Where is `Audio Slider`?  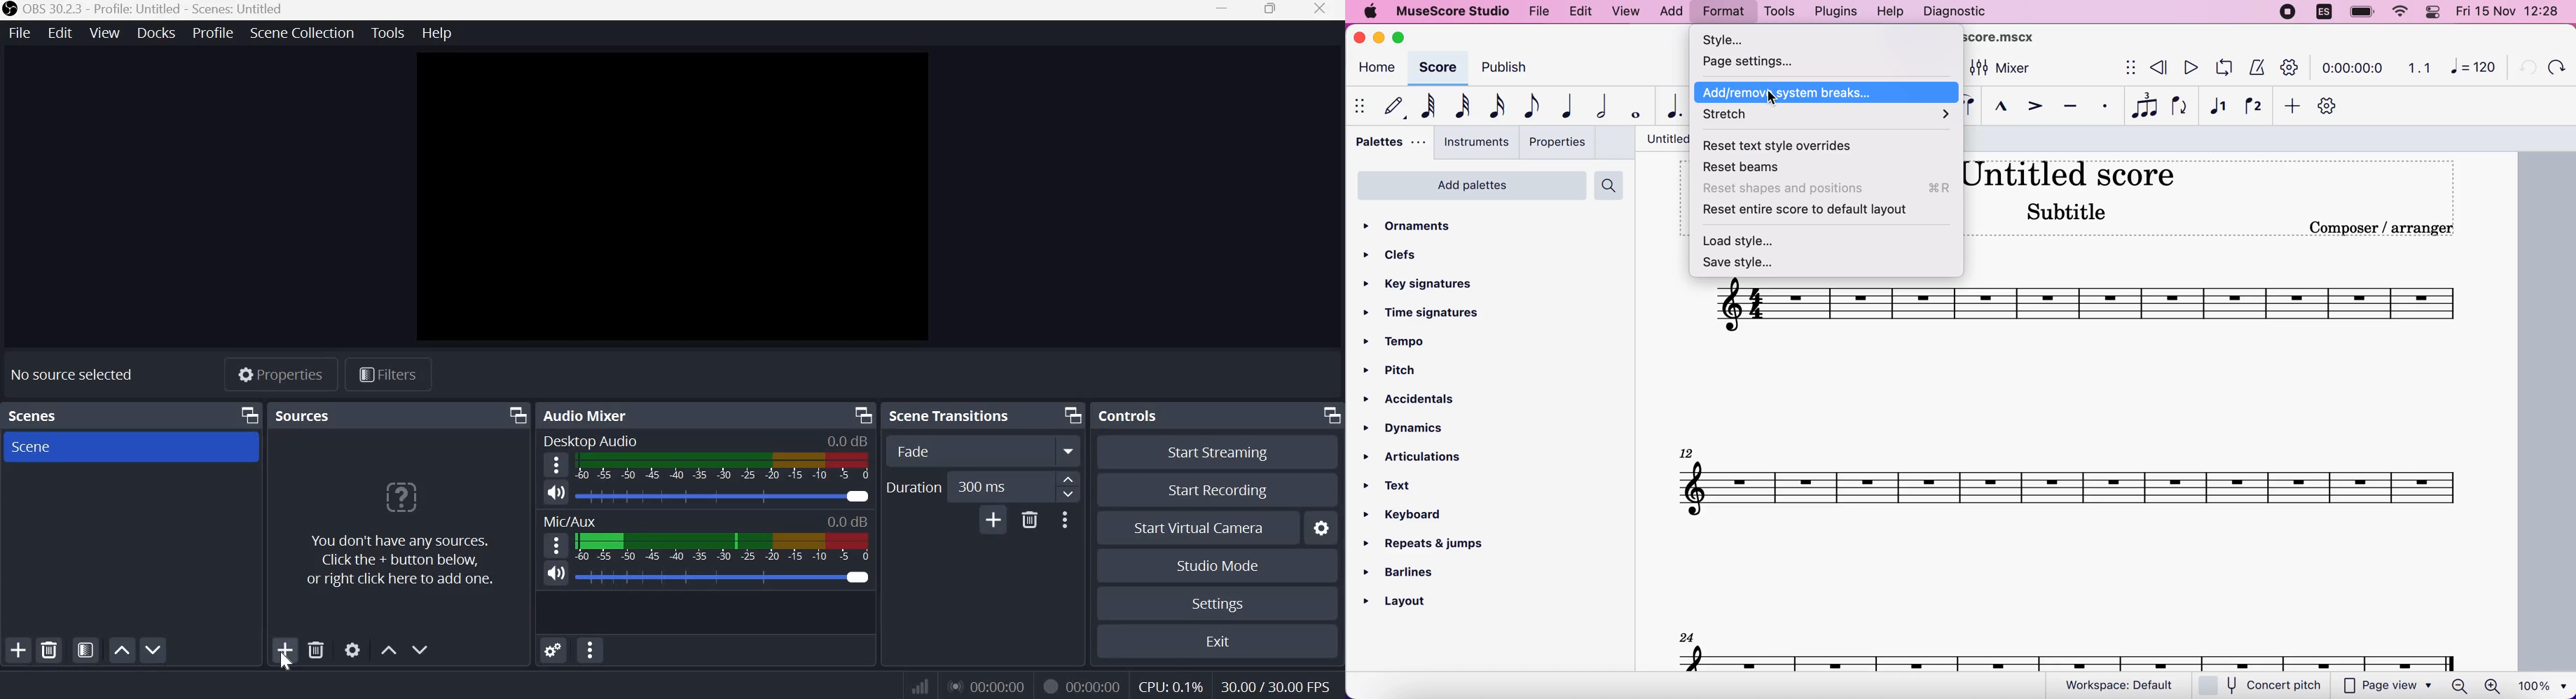
Audio Slider is located at coordinates (723, 496).